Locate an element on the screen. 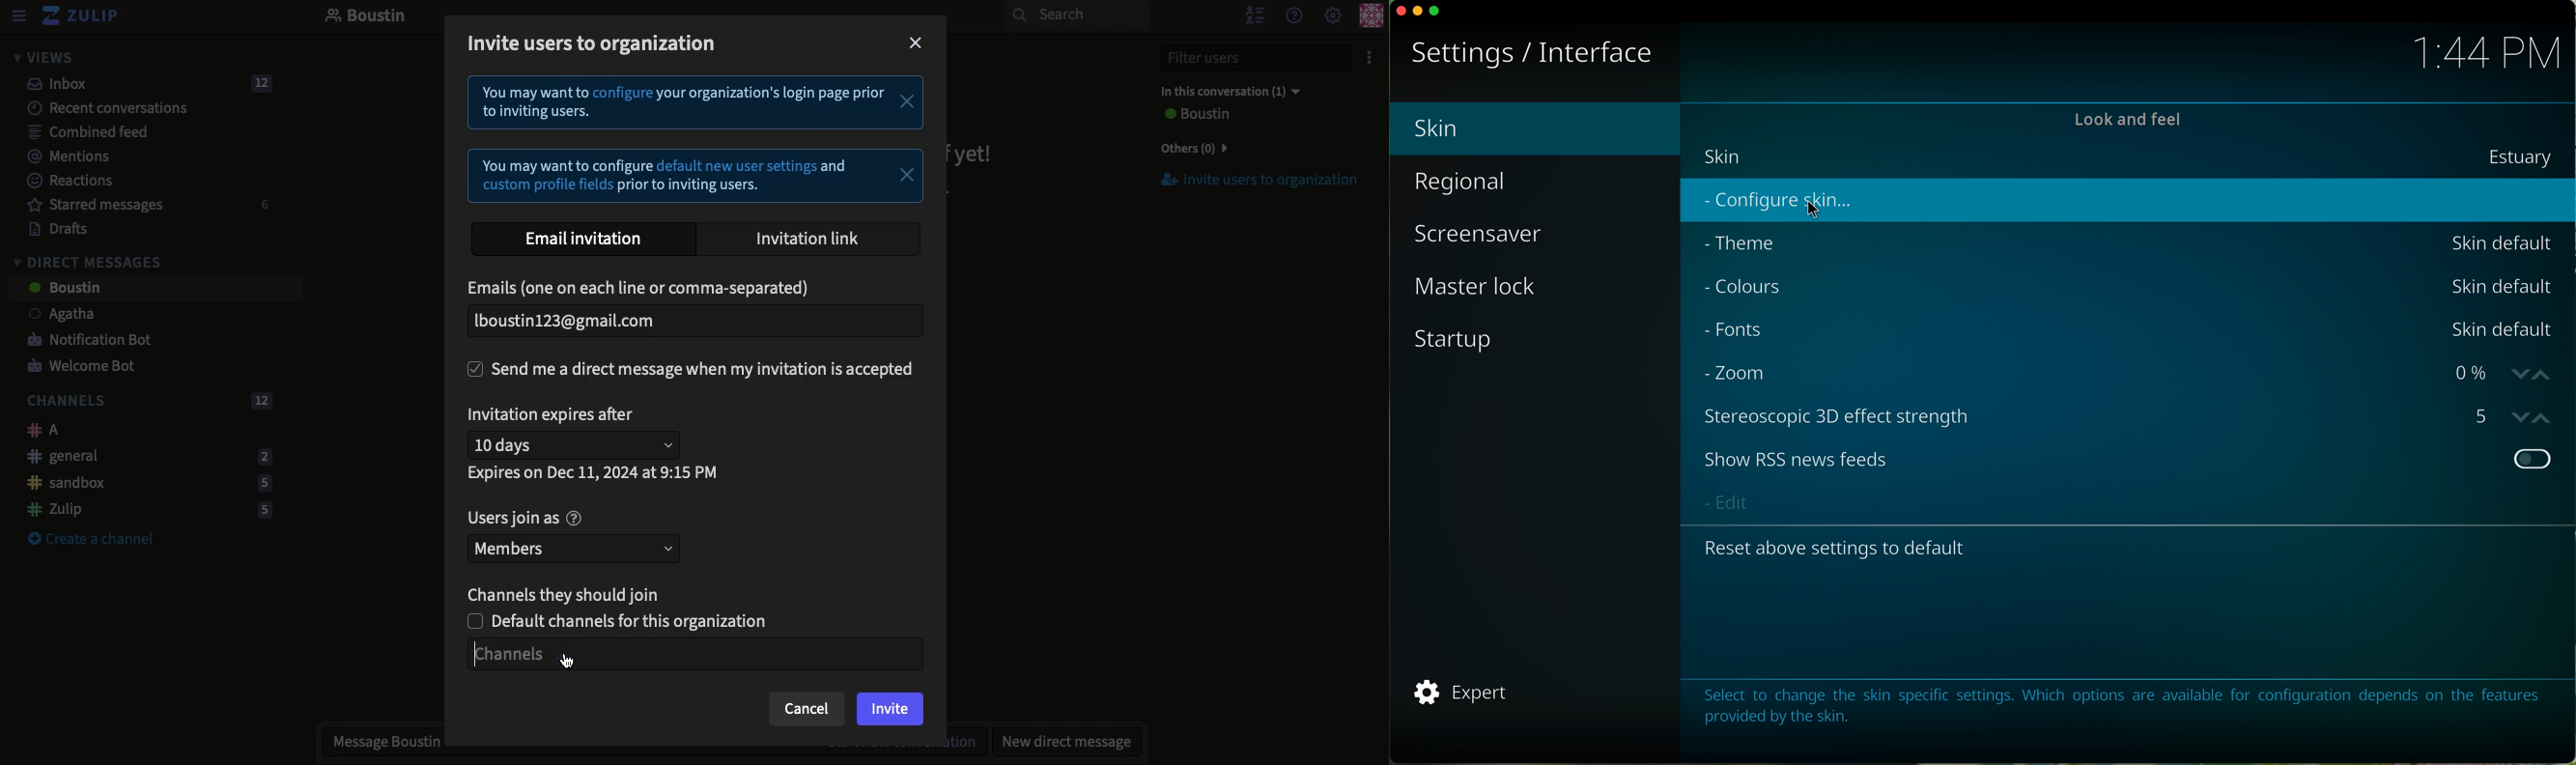  Unselected is located at coordinates (625, 620).